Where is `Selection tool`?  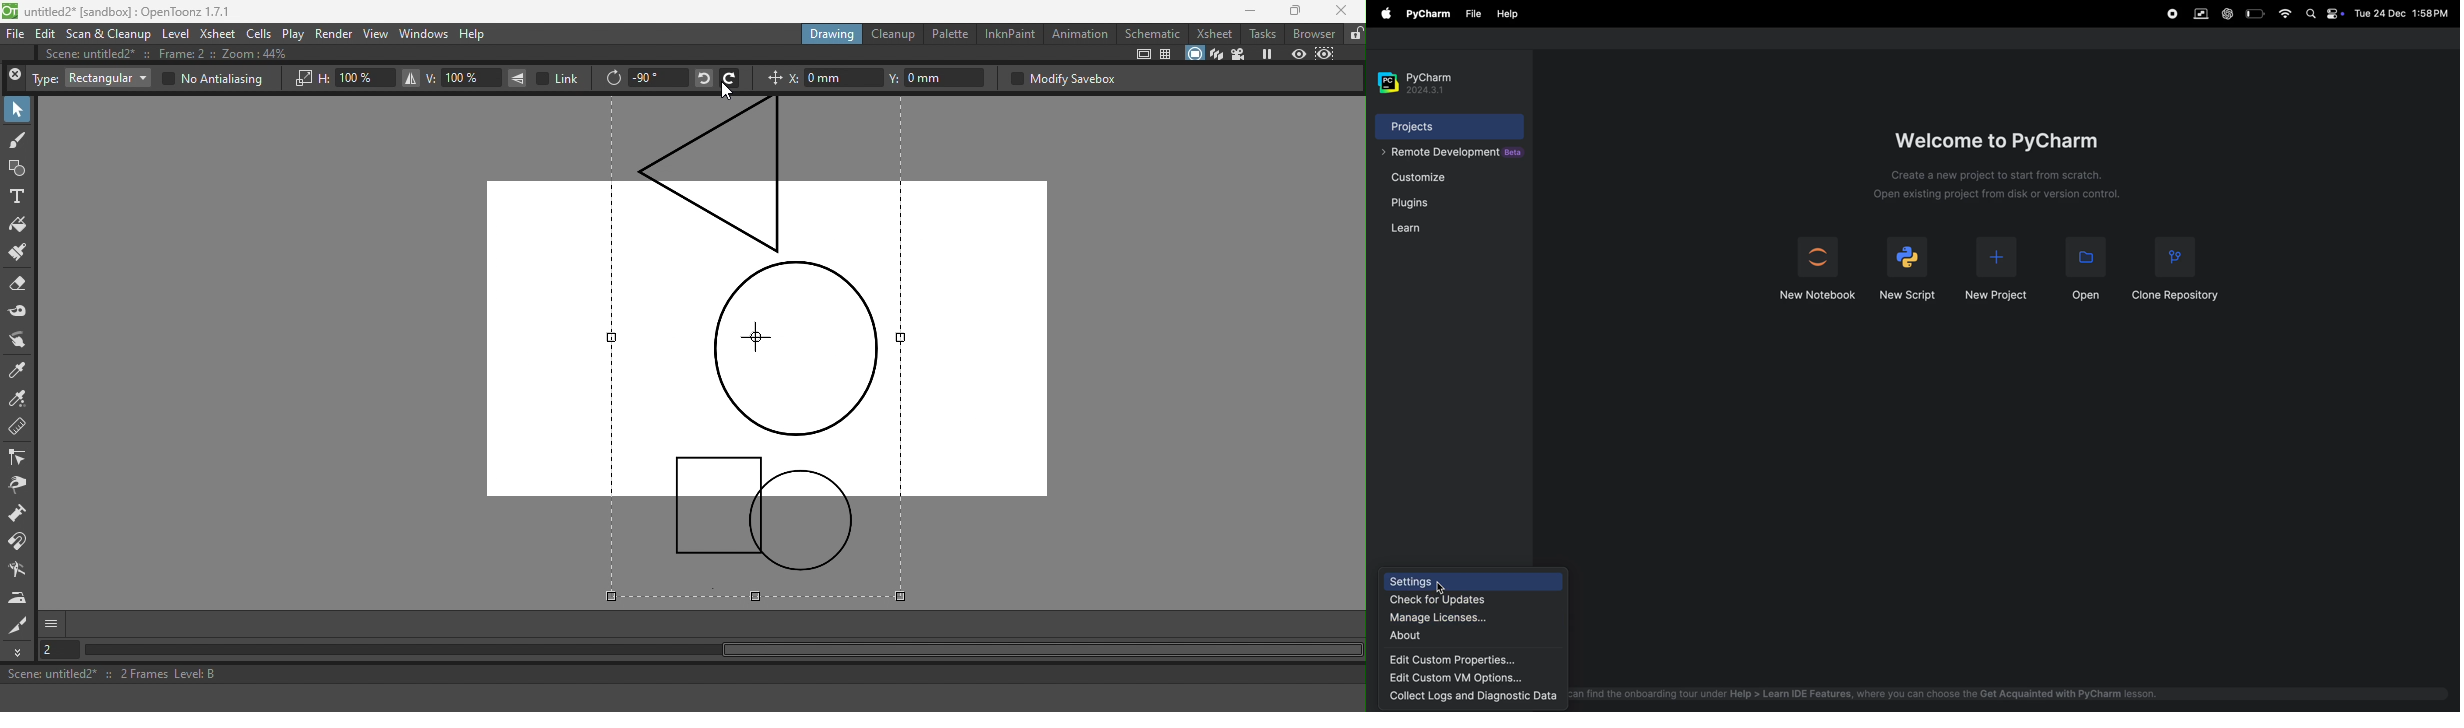
Selection tool is located at coordinates (18, 110).